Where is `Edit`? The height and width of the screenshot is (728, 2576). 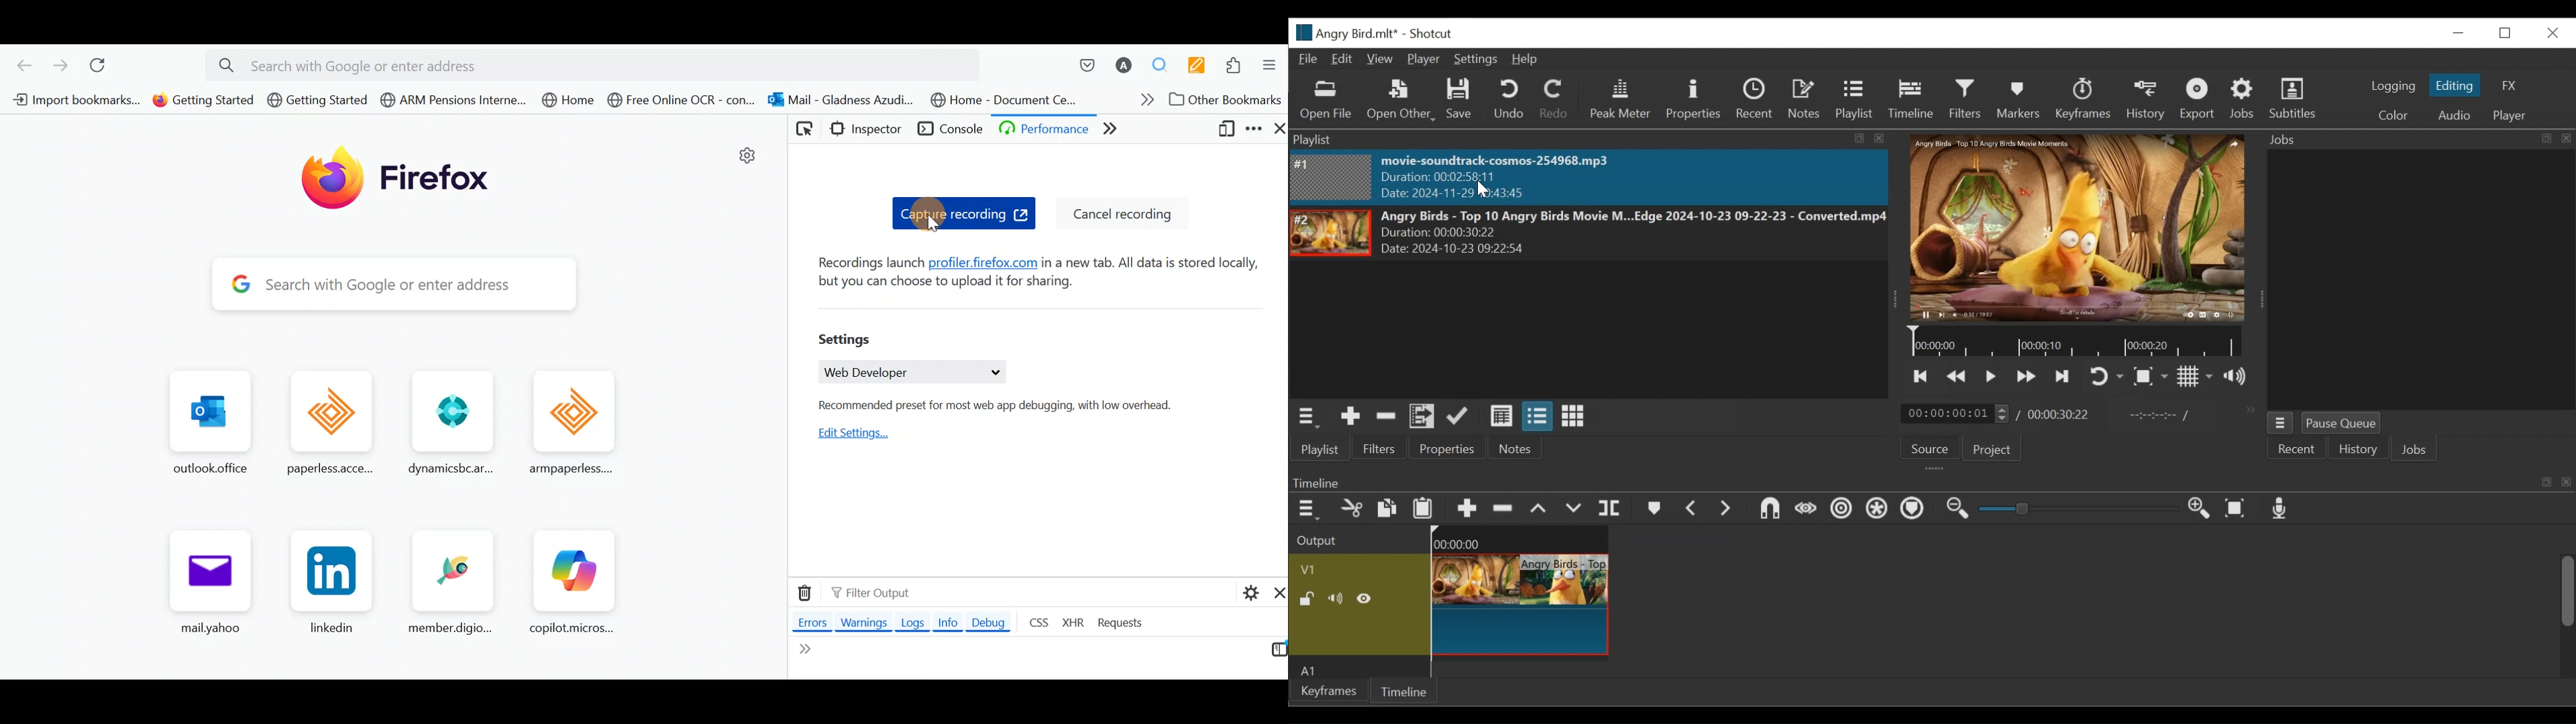
Edit is located at coordinates (1342, 58).